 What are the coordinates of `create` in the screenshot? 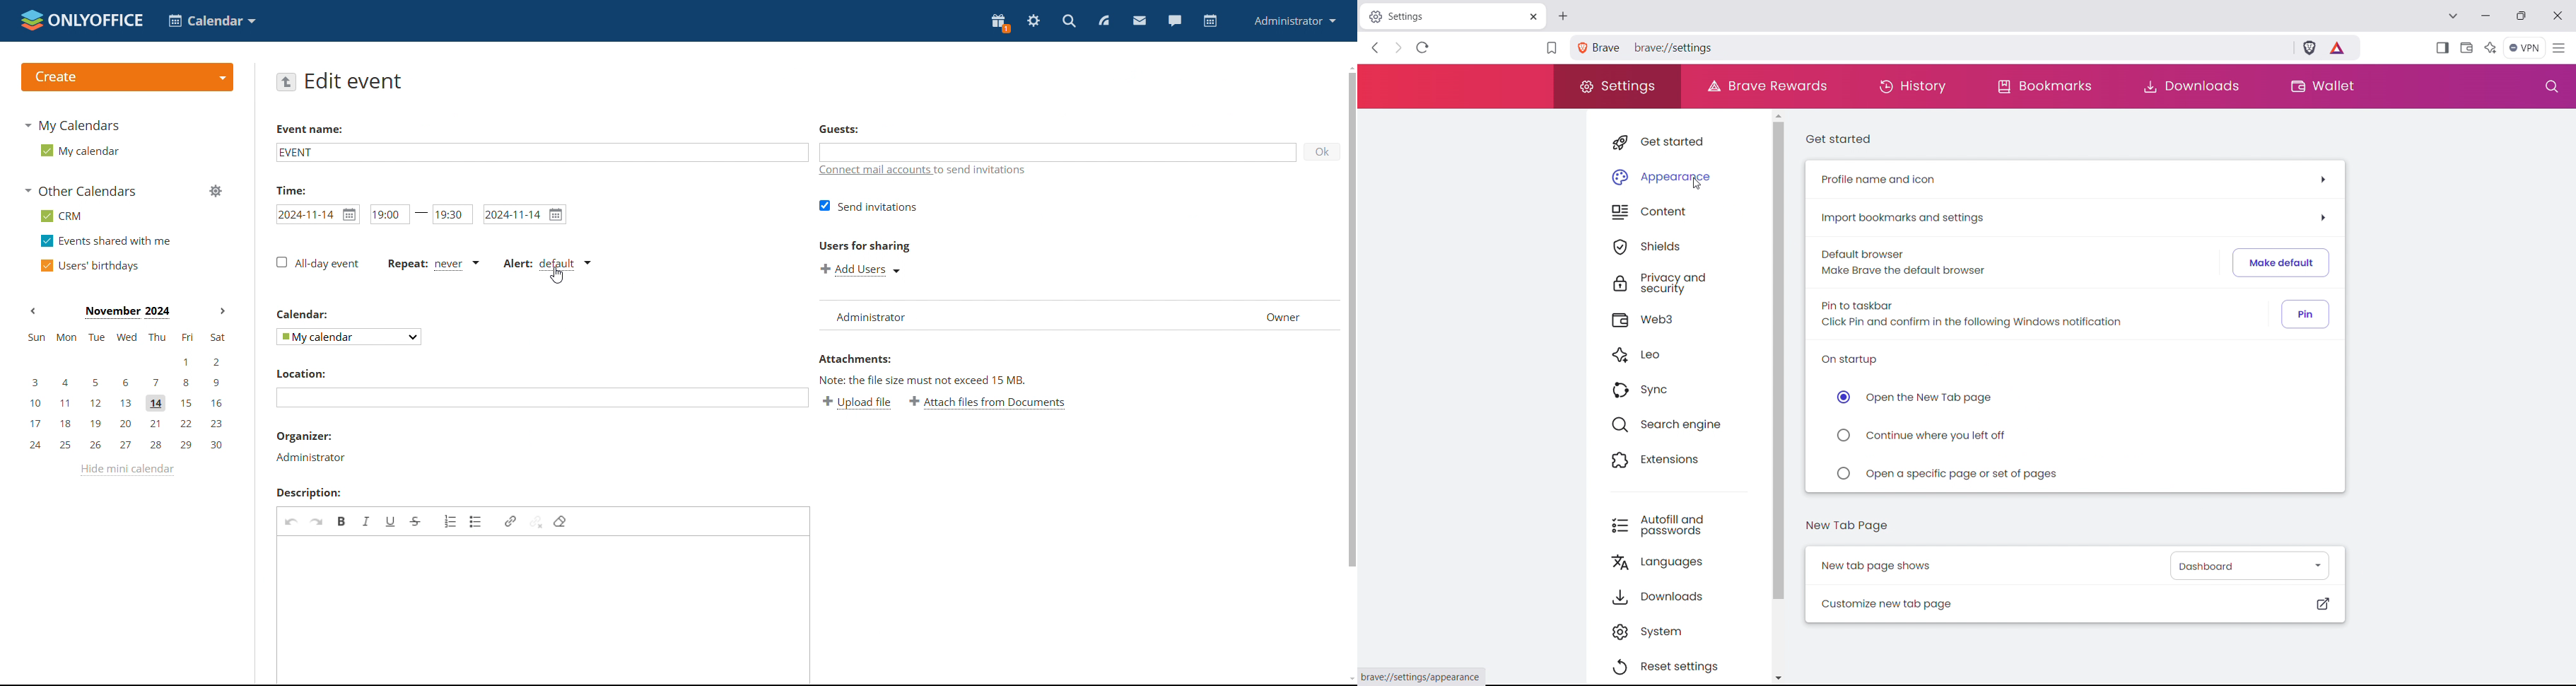 It's located at (127, 77).